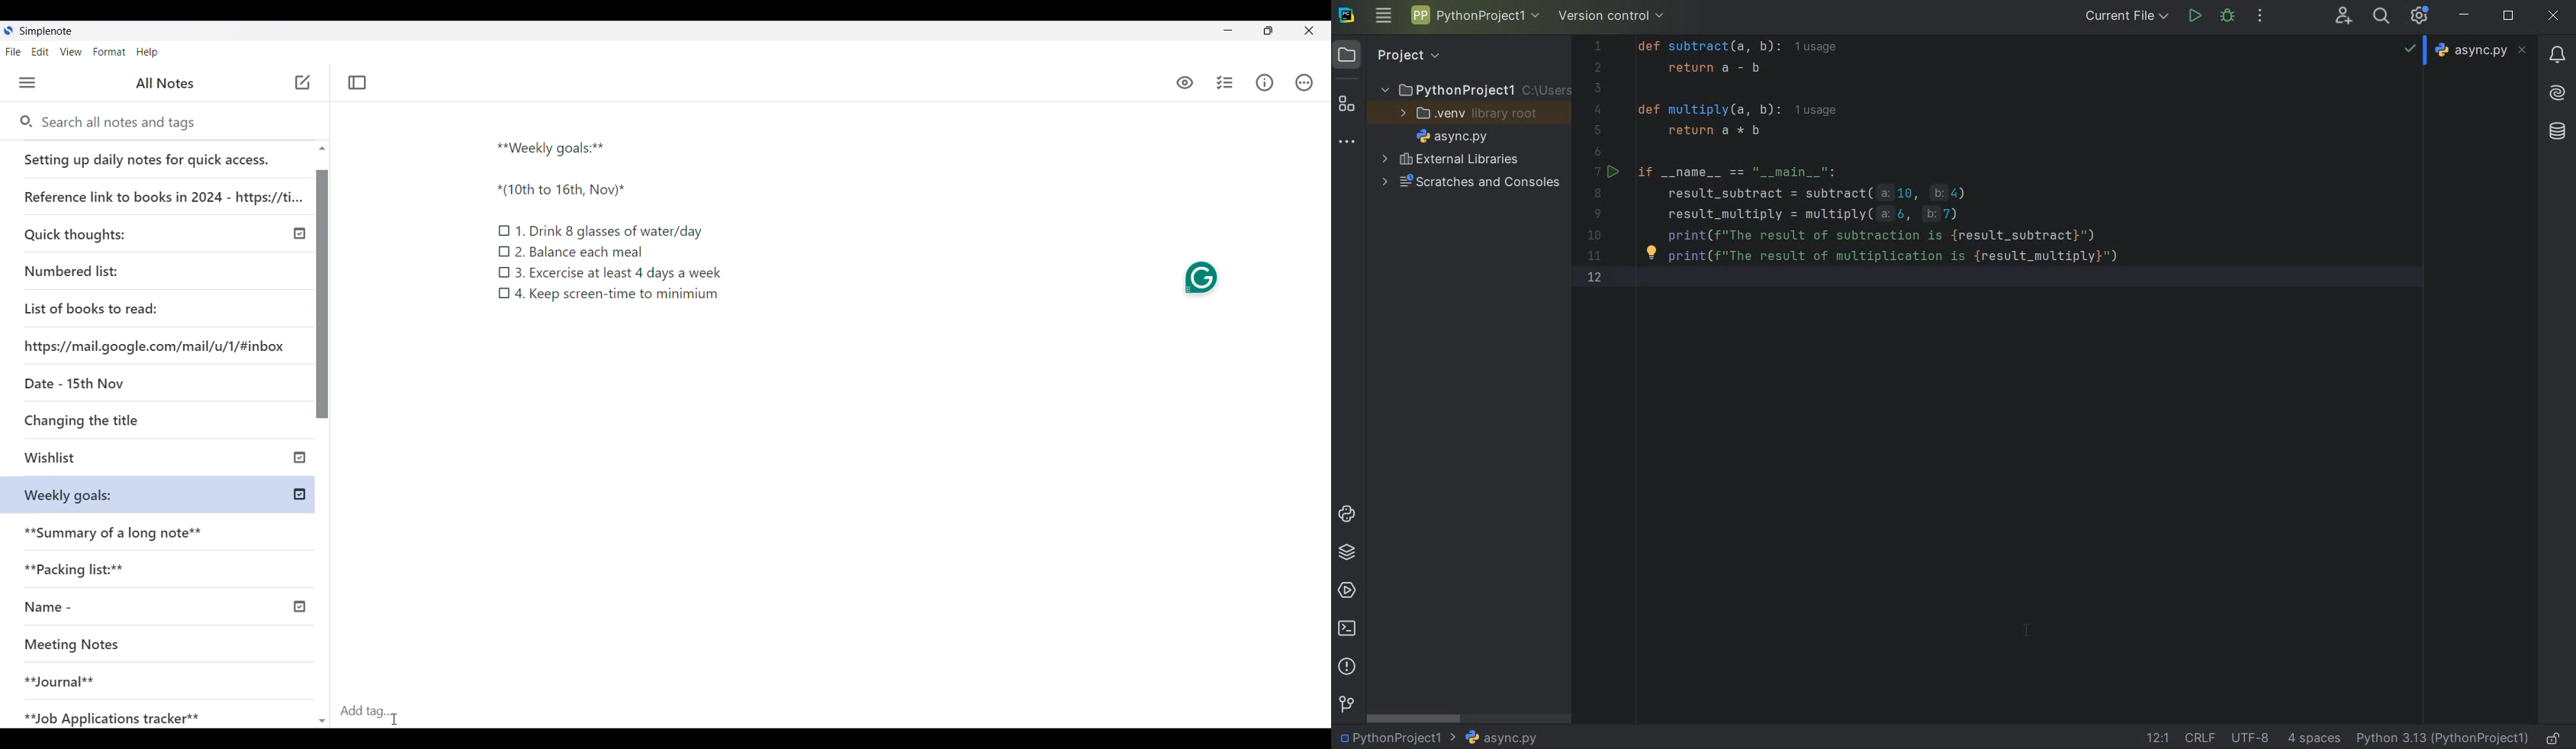 The height and width of the screenshot is (756, 2576). I want to click on Quick slide to top, so click(323, 721).